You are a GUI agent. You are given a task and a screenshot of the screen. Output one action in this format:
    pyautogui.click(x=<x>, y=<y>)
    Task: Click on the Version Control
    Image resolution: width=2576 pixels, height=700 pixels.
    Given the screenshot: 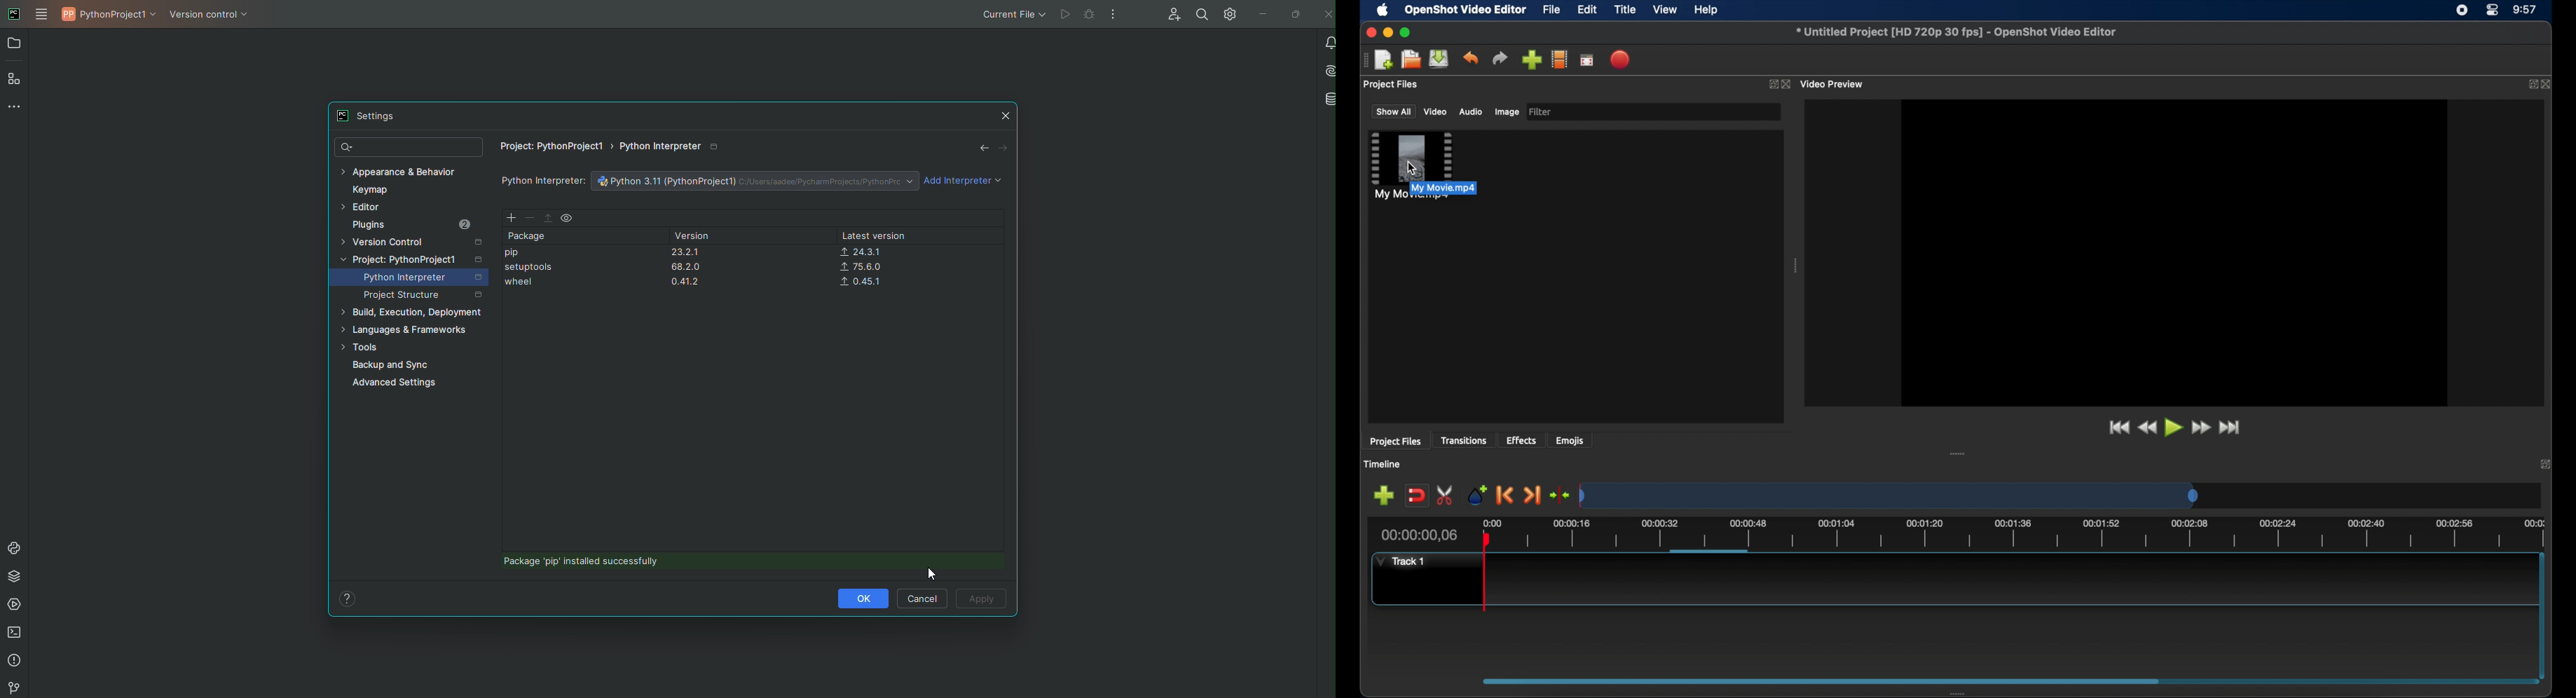 What is the action you would take?
    pyautogui.click(x=213, y=19)
    